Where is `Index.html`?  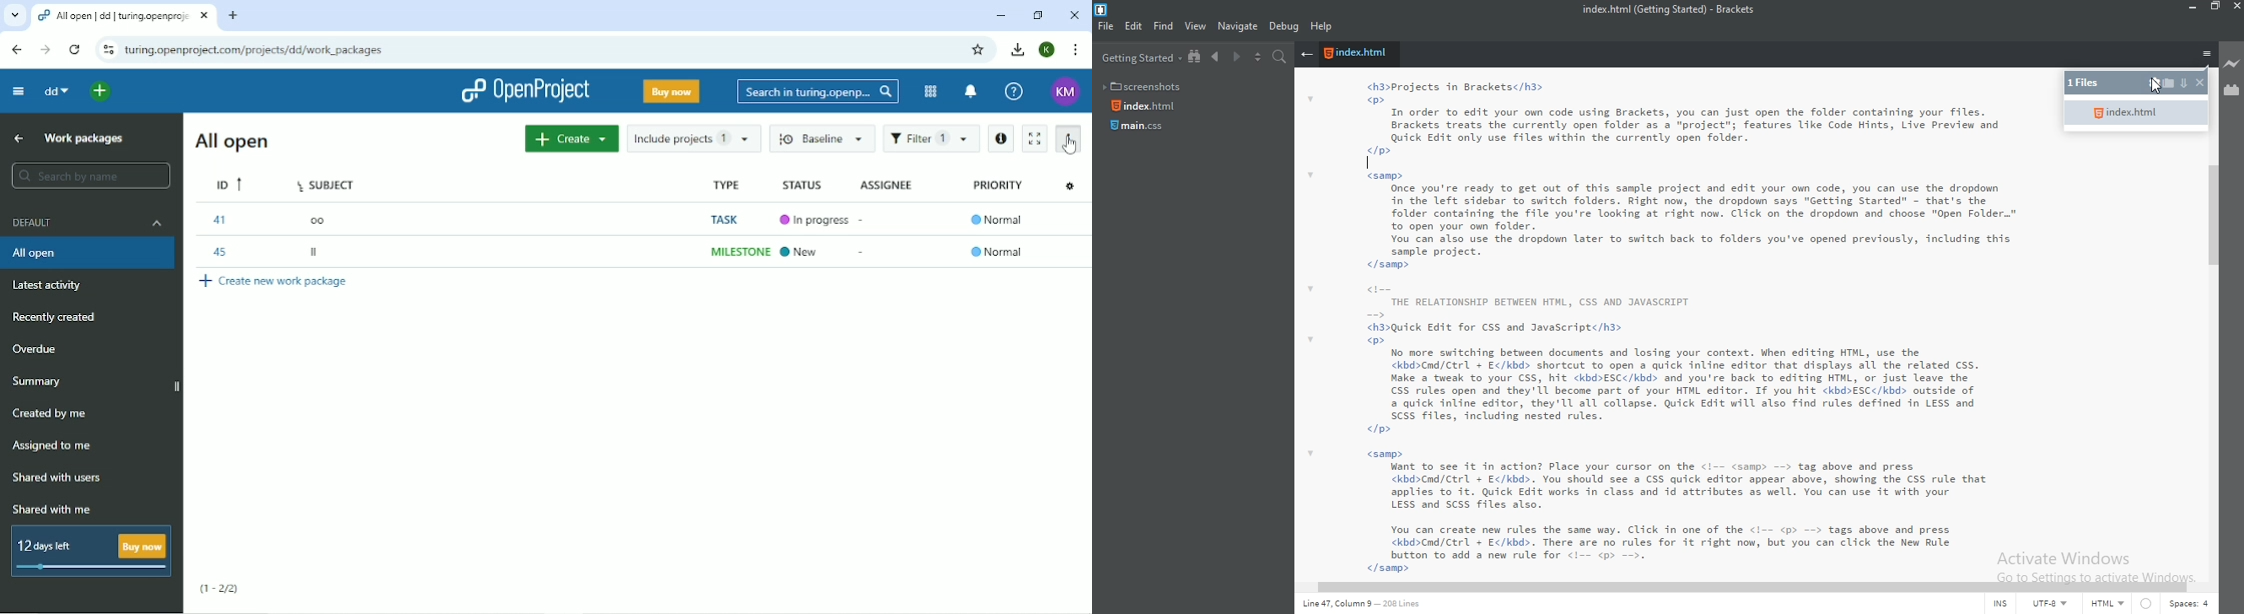 Index.html is located at coordinates (1359, 55).